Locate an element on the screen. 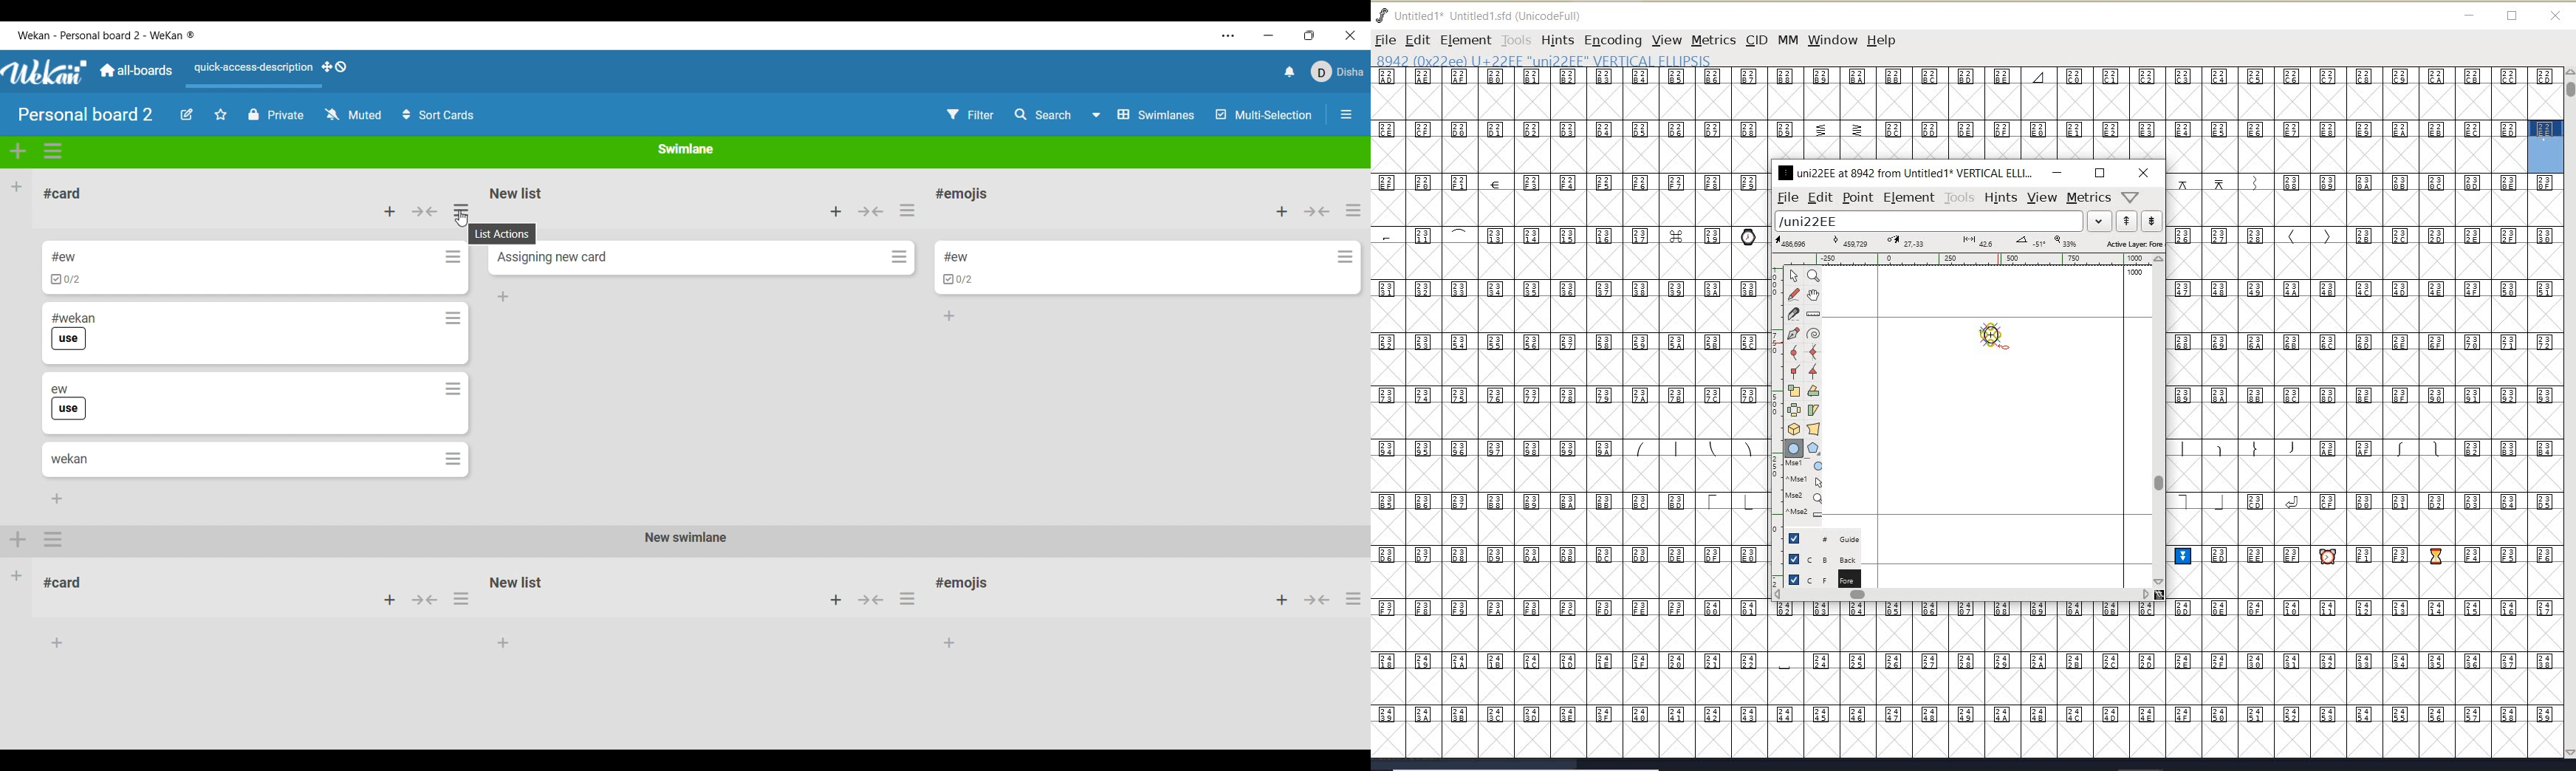  Current account is located at coordinates (1338, 71).